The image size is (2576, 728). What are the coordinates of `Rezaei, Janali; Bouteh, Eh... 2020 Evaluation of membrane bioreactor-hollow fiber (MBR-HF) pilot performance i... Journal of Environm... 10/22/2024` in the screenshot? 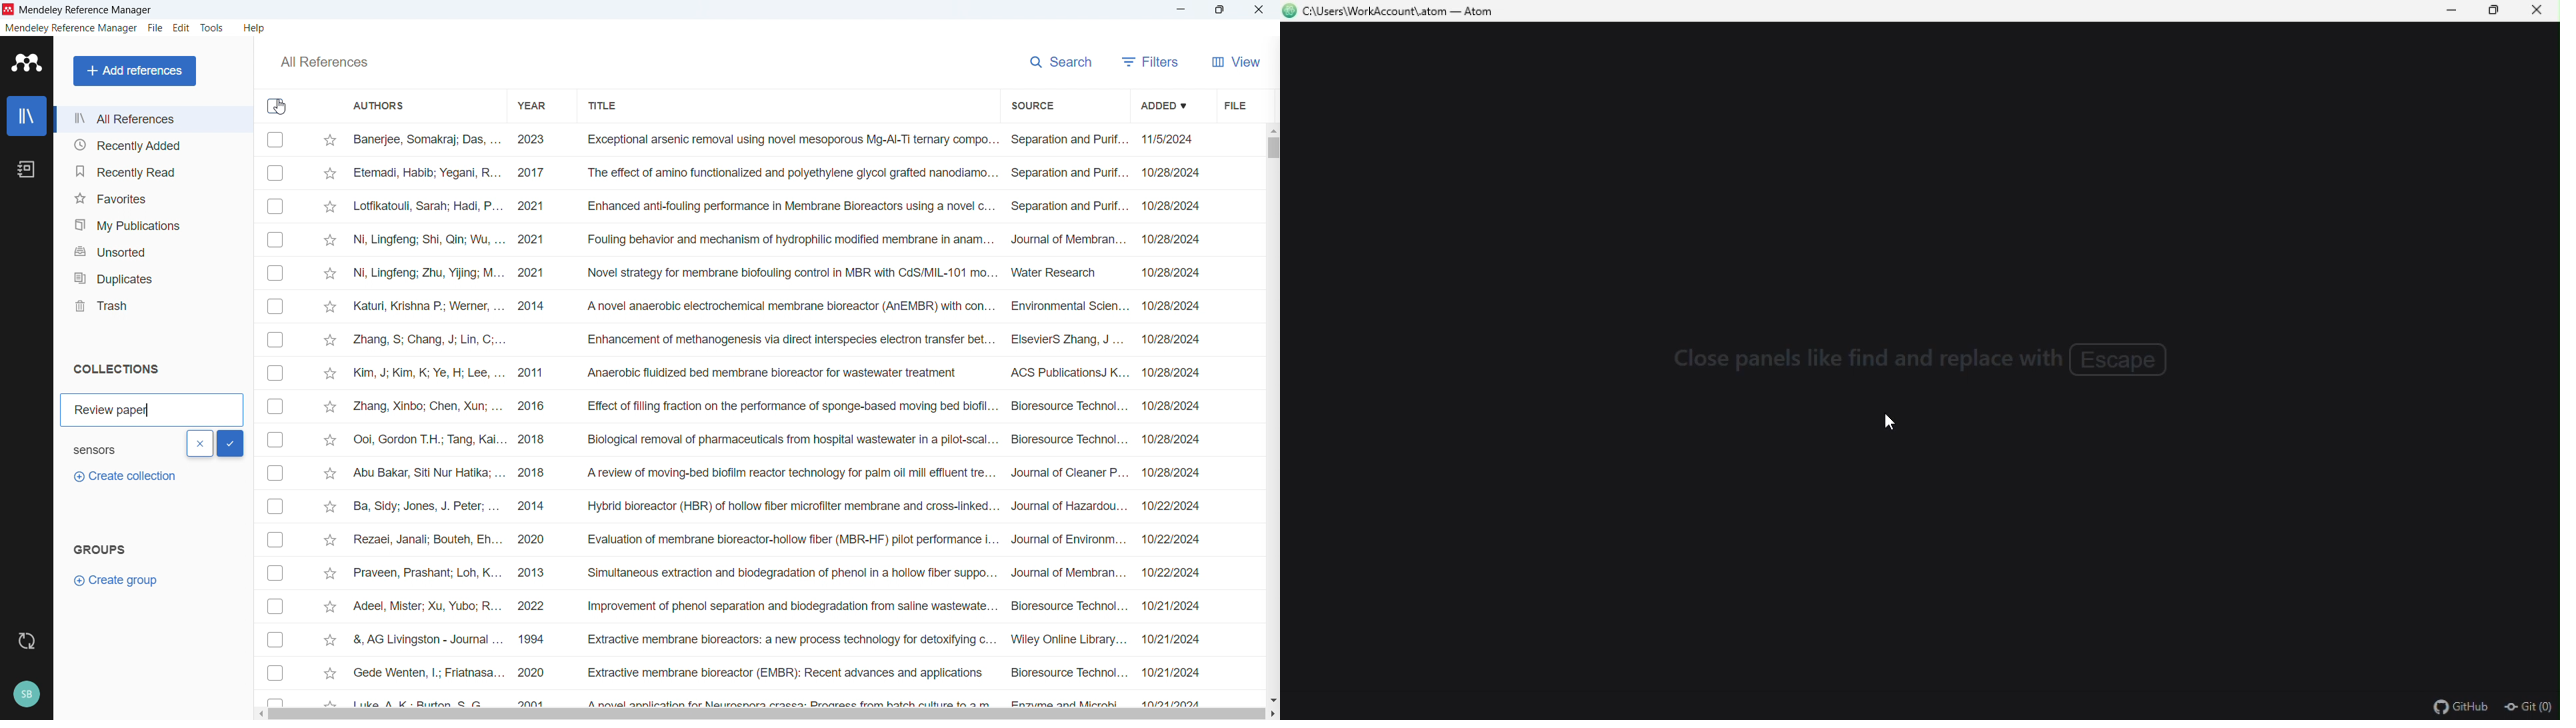 It's located at (776, 539).